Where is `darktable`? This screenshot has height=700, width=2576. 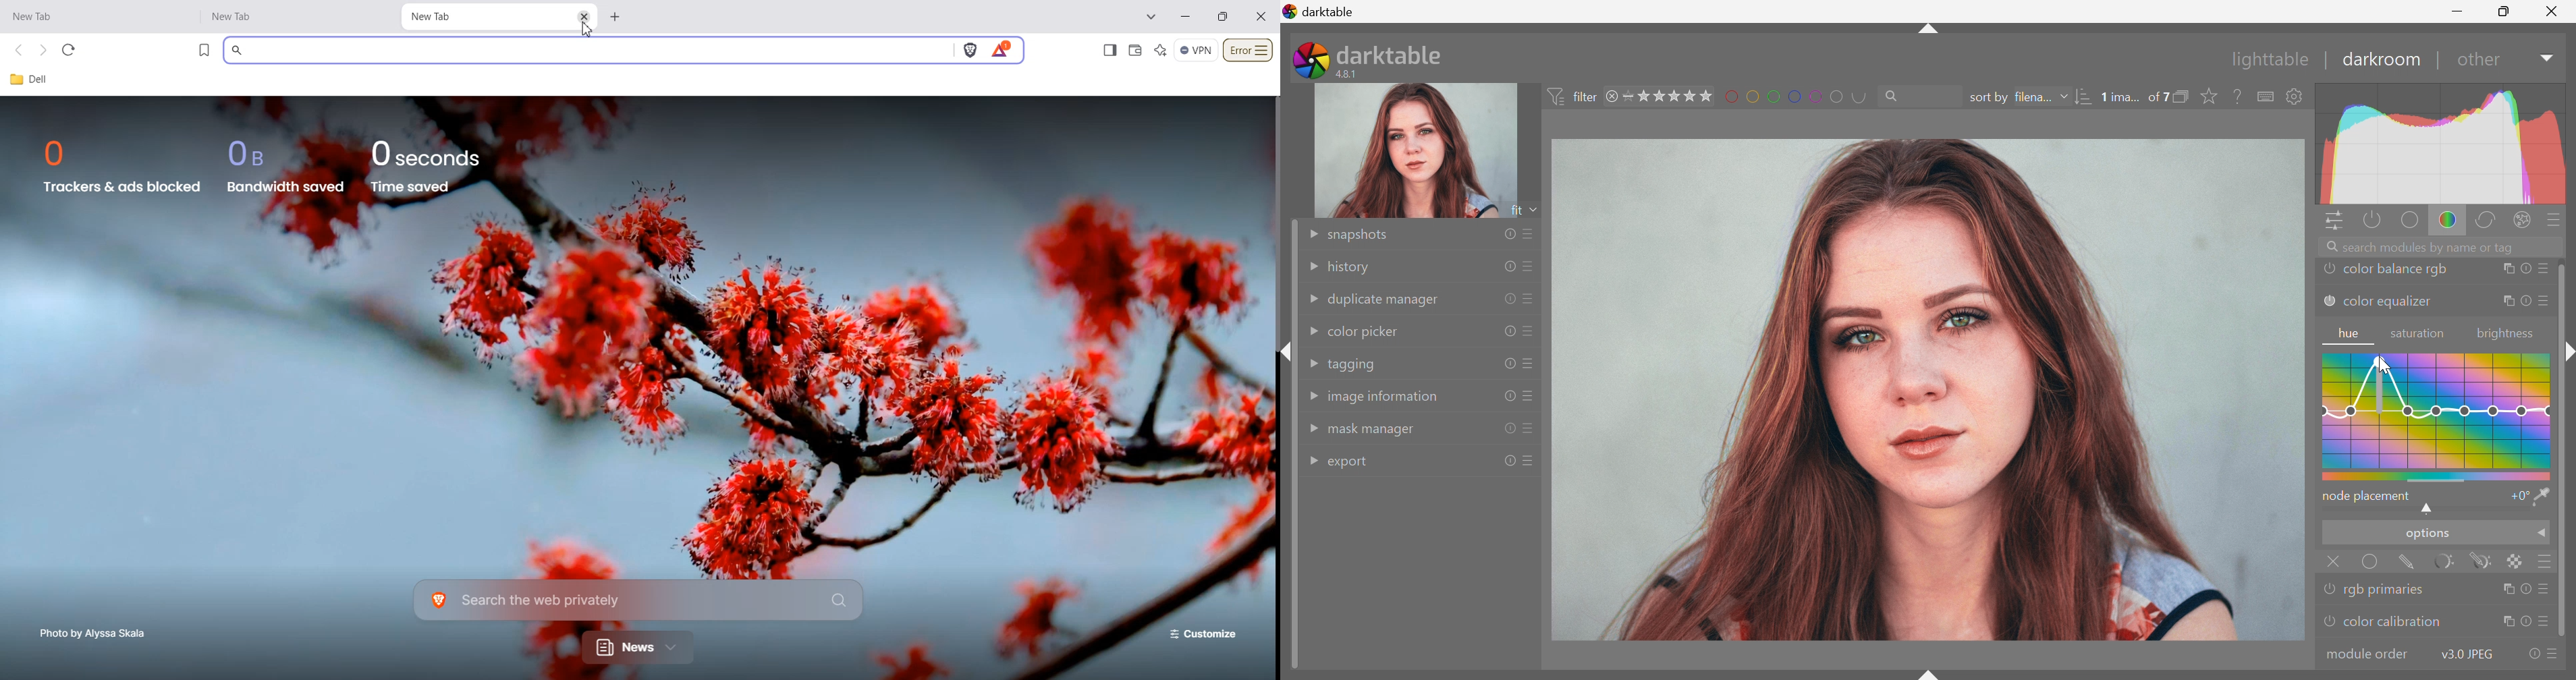 darktable is located at coordinates (1392, 52).